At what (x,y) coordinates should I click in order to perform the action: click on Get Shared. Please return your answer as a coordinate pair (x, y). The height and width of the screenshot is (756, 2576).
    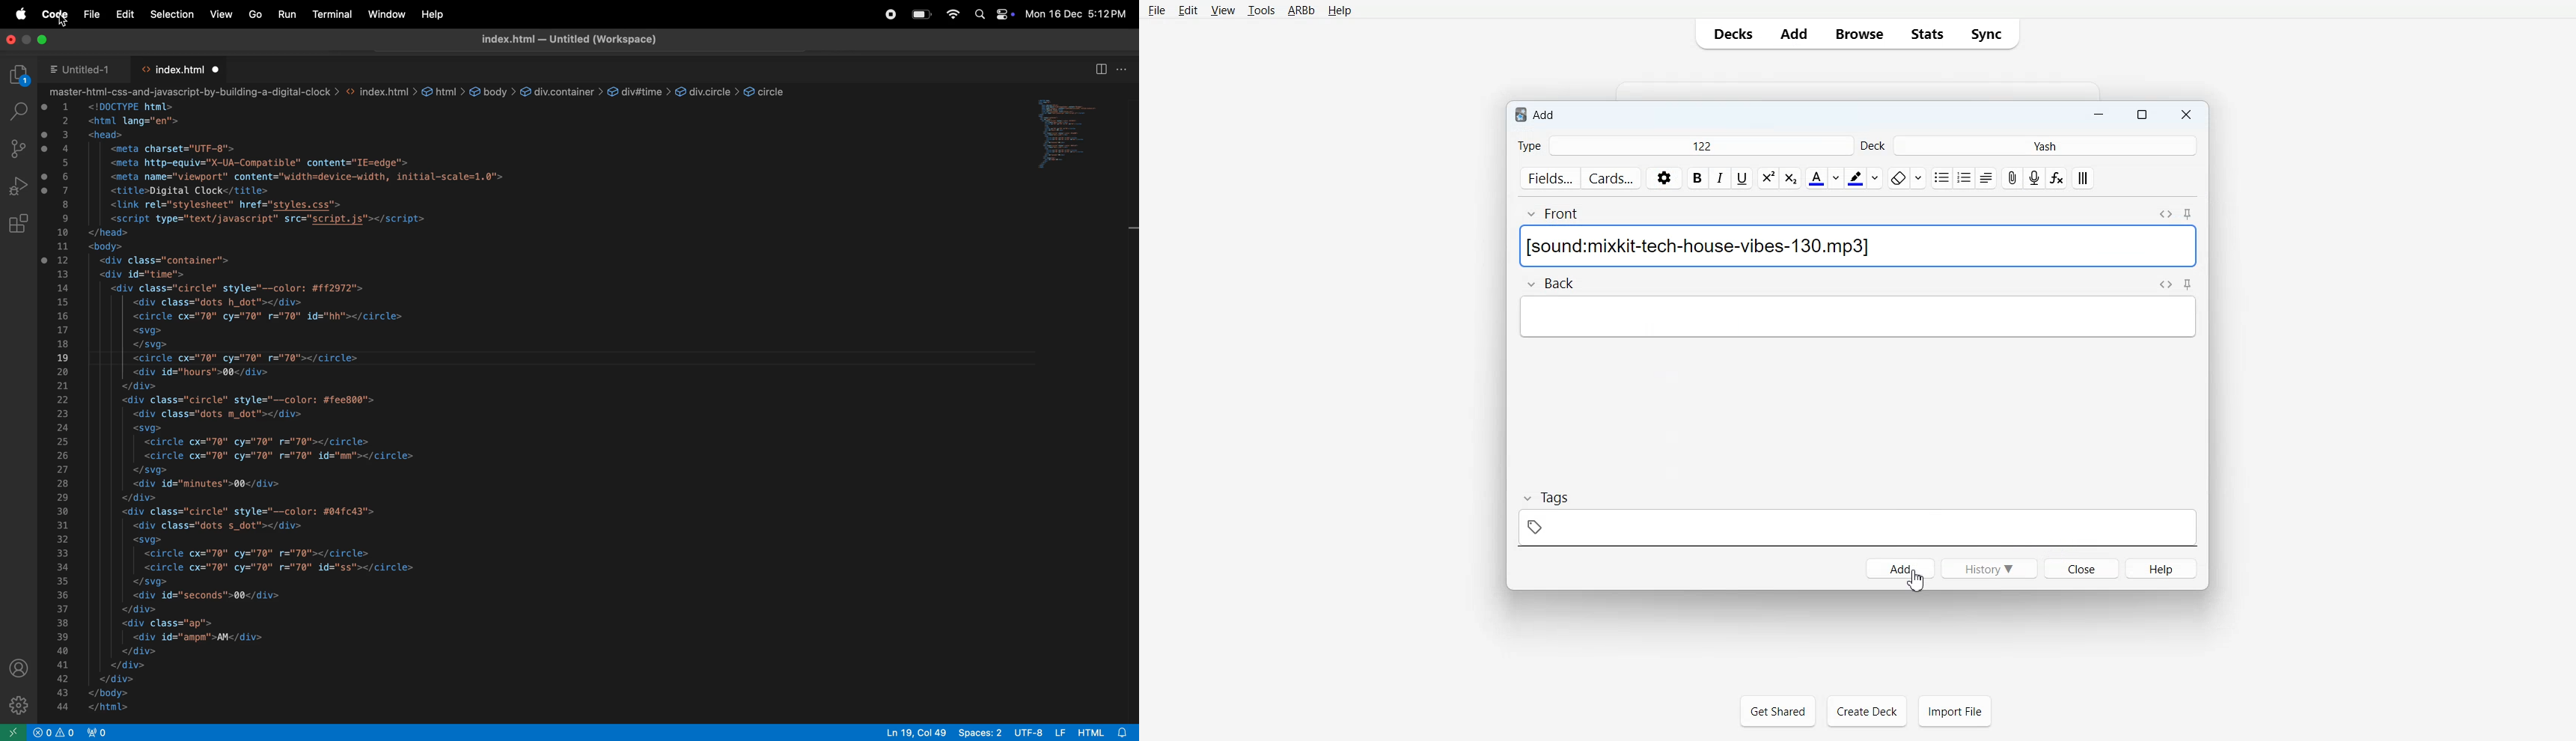
    Looking at the image, I should click on (1777, 711).